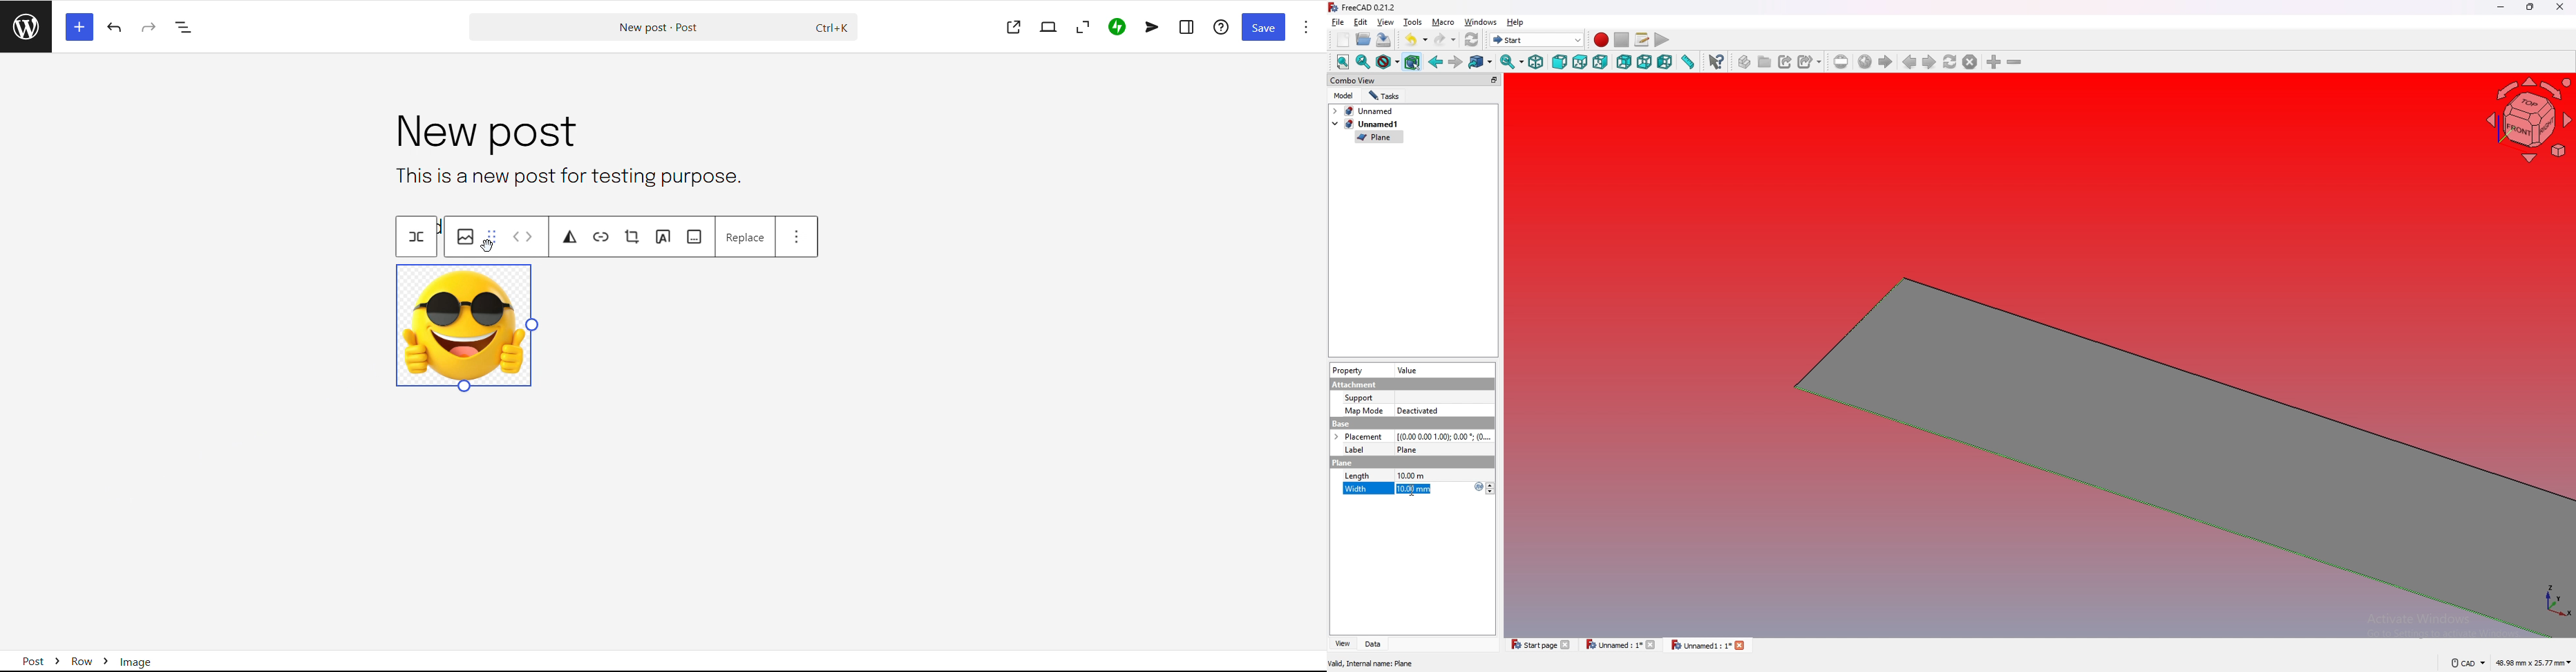  What do you see at coordinates (1995, 62) in the screenshot?
I see `zoom in` at bounding box center [1995, 62].